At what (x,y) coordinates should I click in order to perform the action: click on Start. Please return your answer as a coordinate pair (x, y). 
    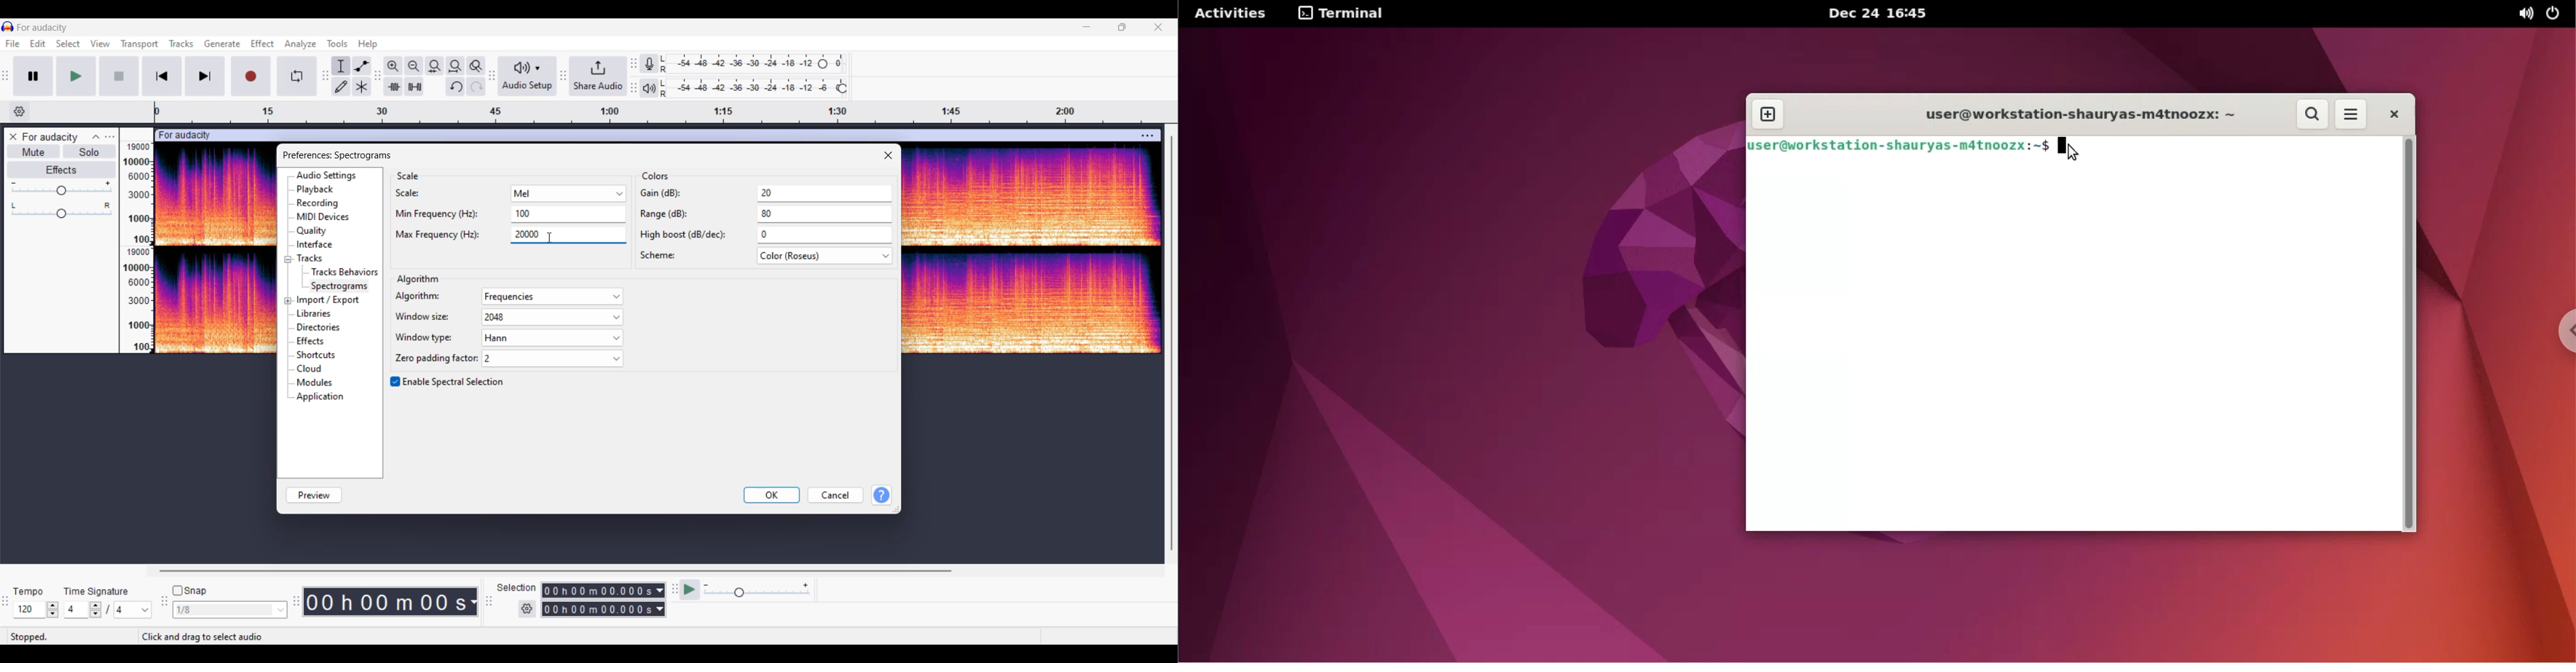
    Looking at the image, I should click on (120, 76).